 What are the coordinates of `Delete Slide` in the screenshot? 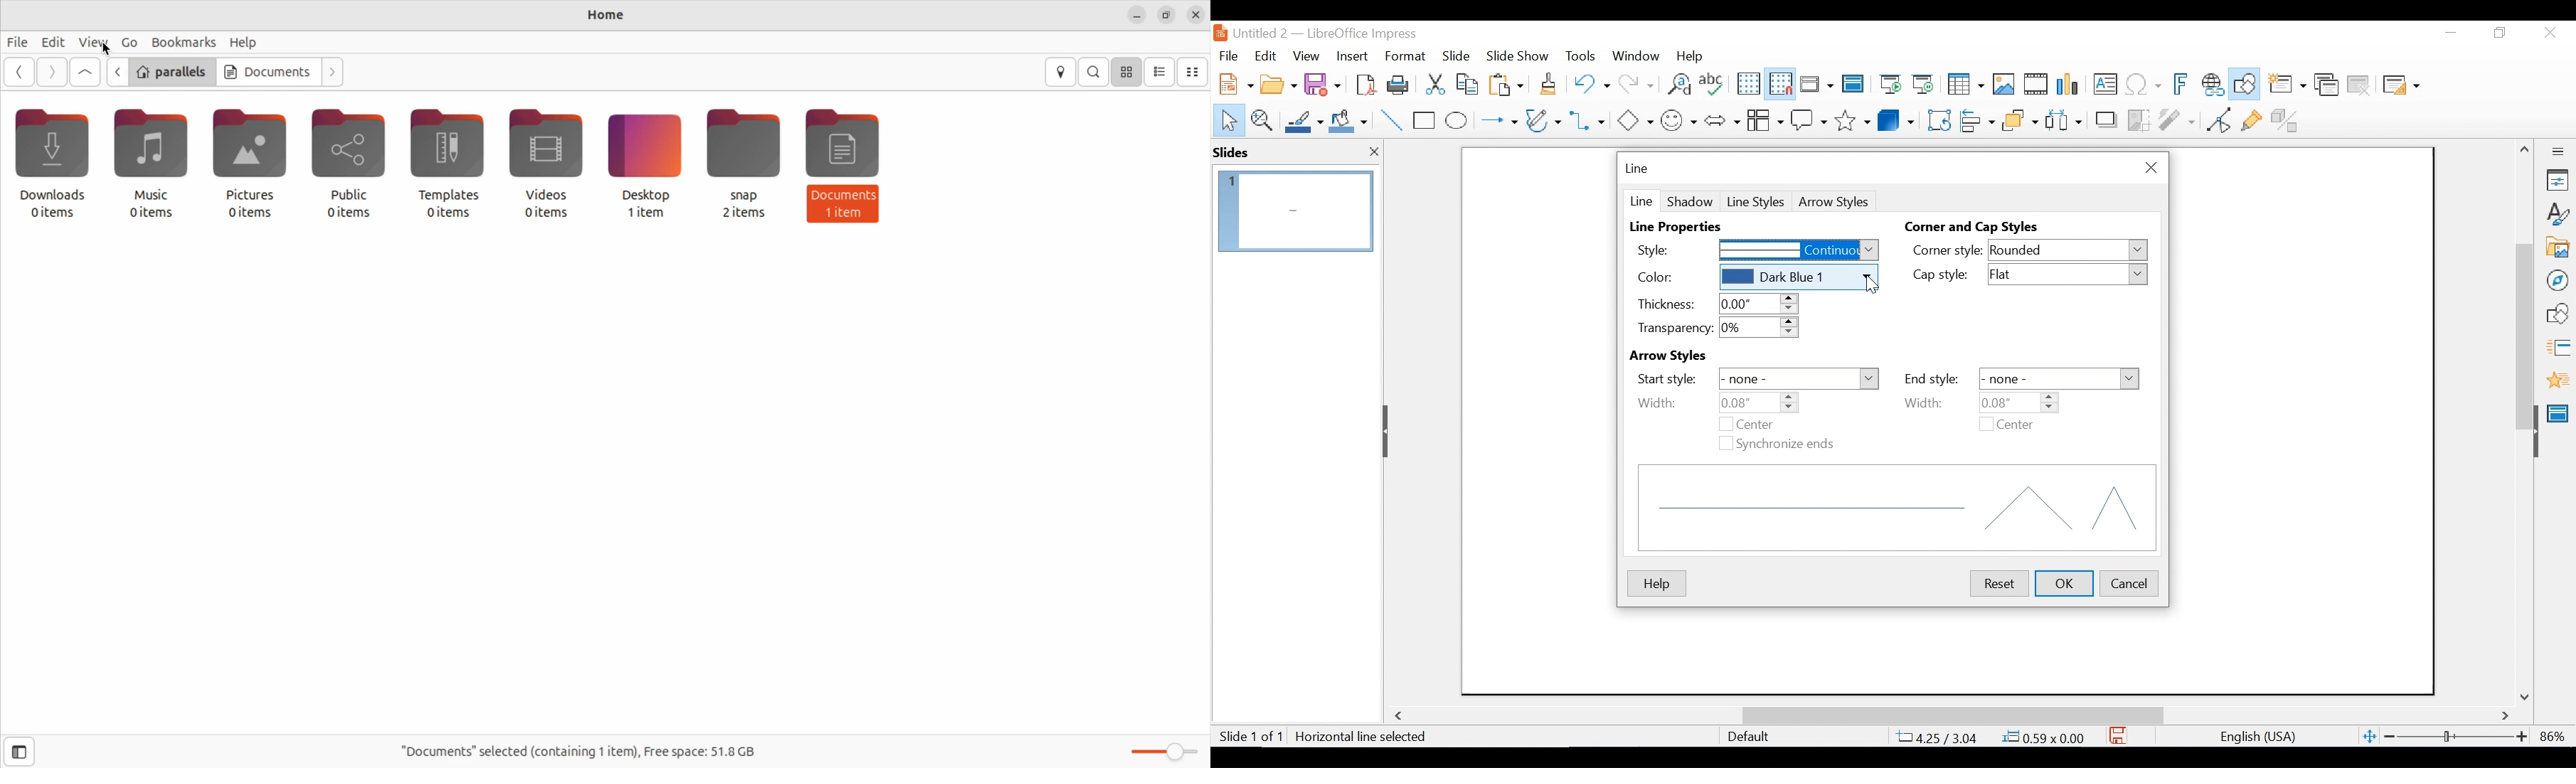 It's located at (2358, 85).